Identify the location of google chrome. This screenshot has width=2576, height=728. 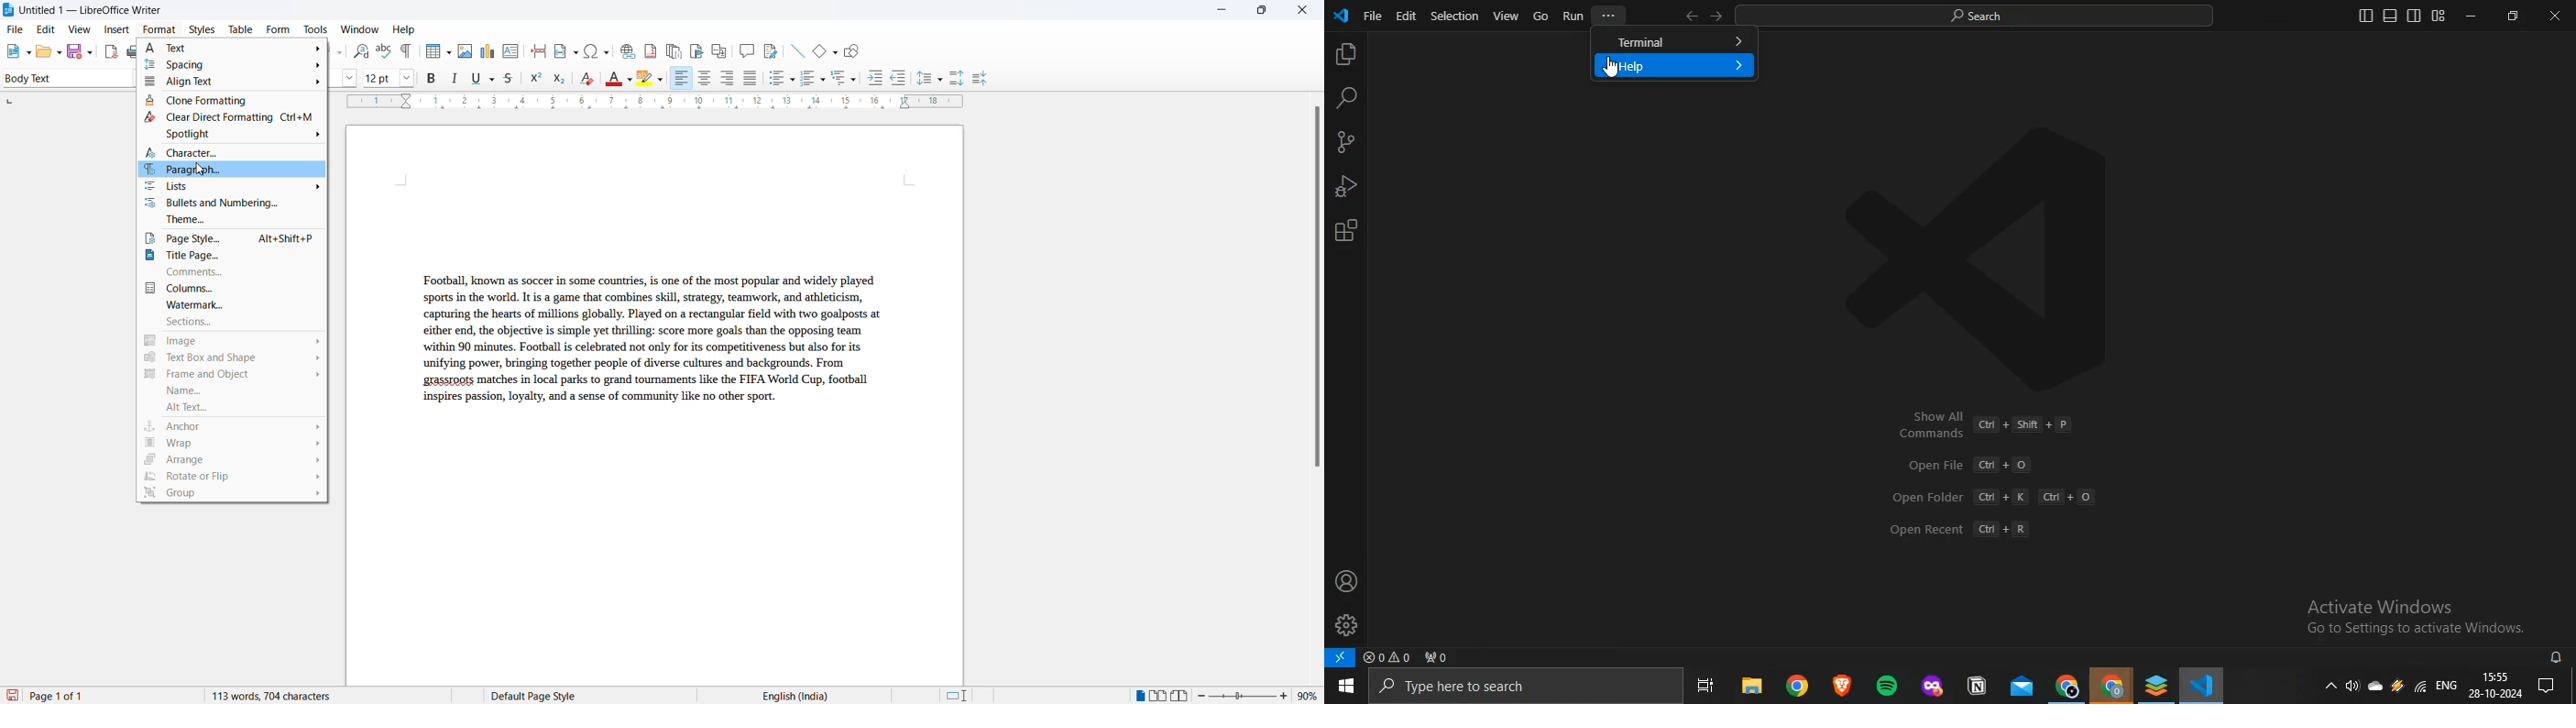
(1794, 688).